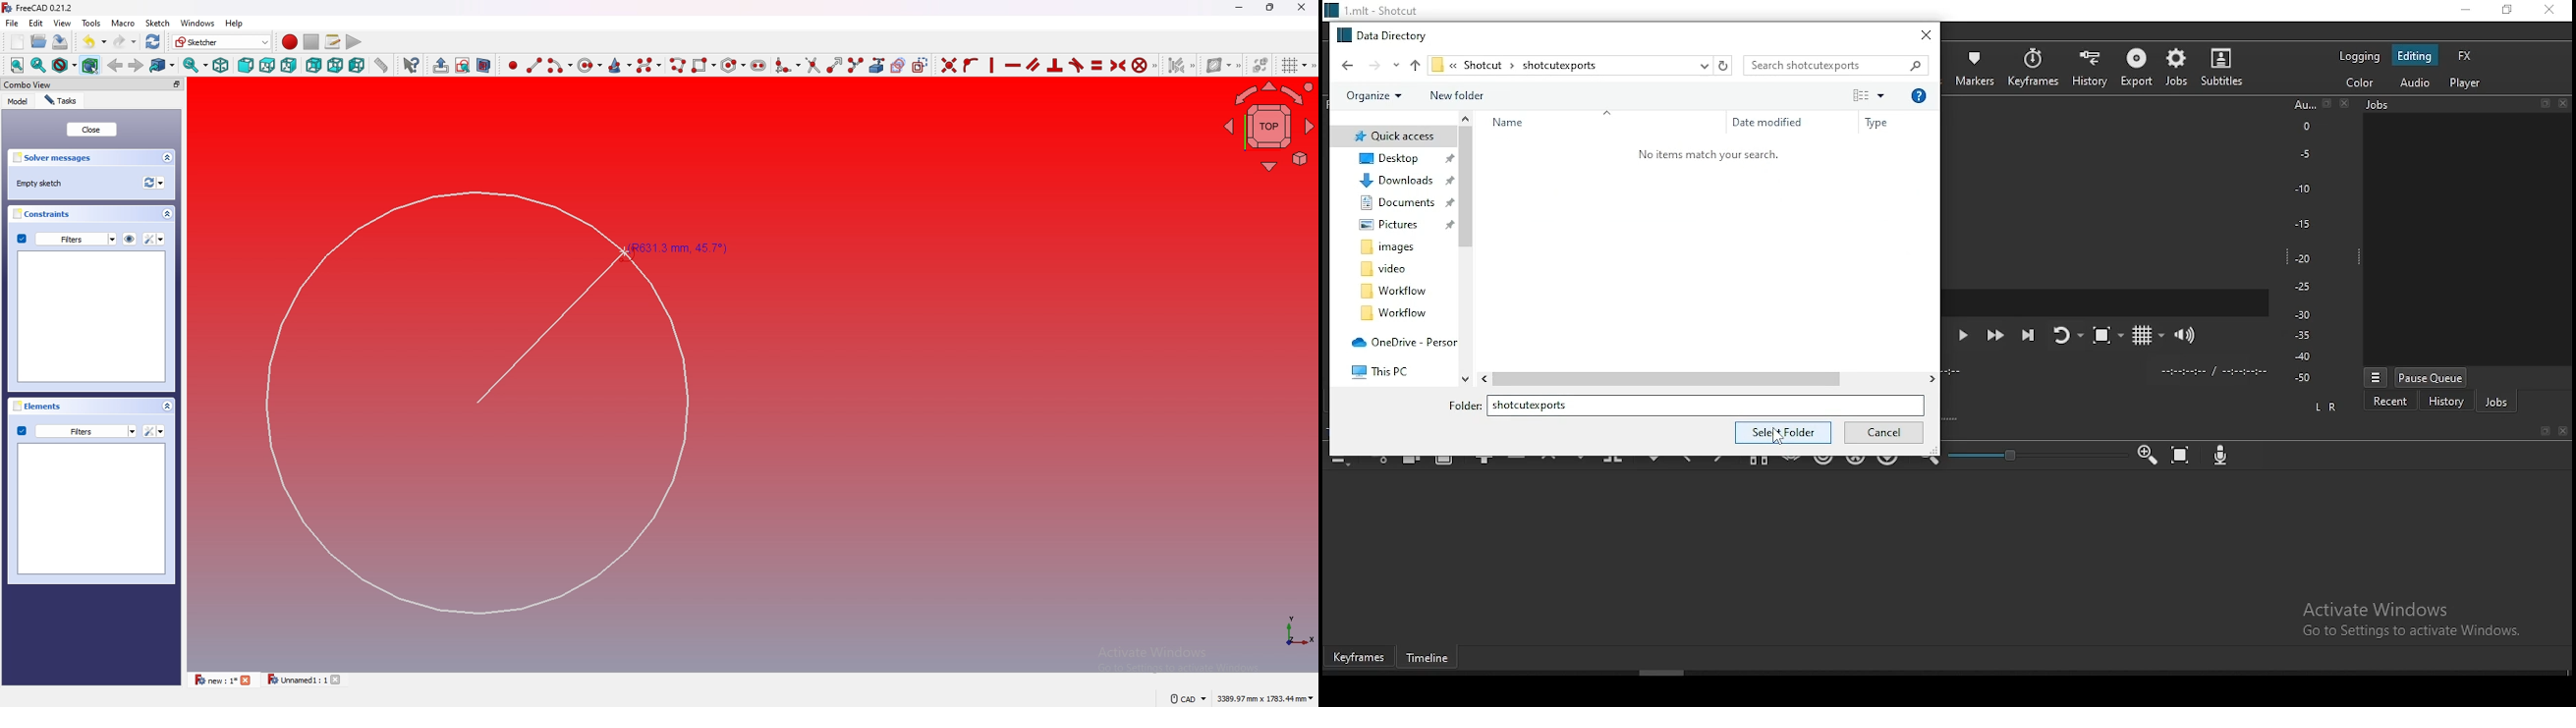 This screenshot has width=2576, height=728. I want to click on file, so click(12, 23).